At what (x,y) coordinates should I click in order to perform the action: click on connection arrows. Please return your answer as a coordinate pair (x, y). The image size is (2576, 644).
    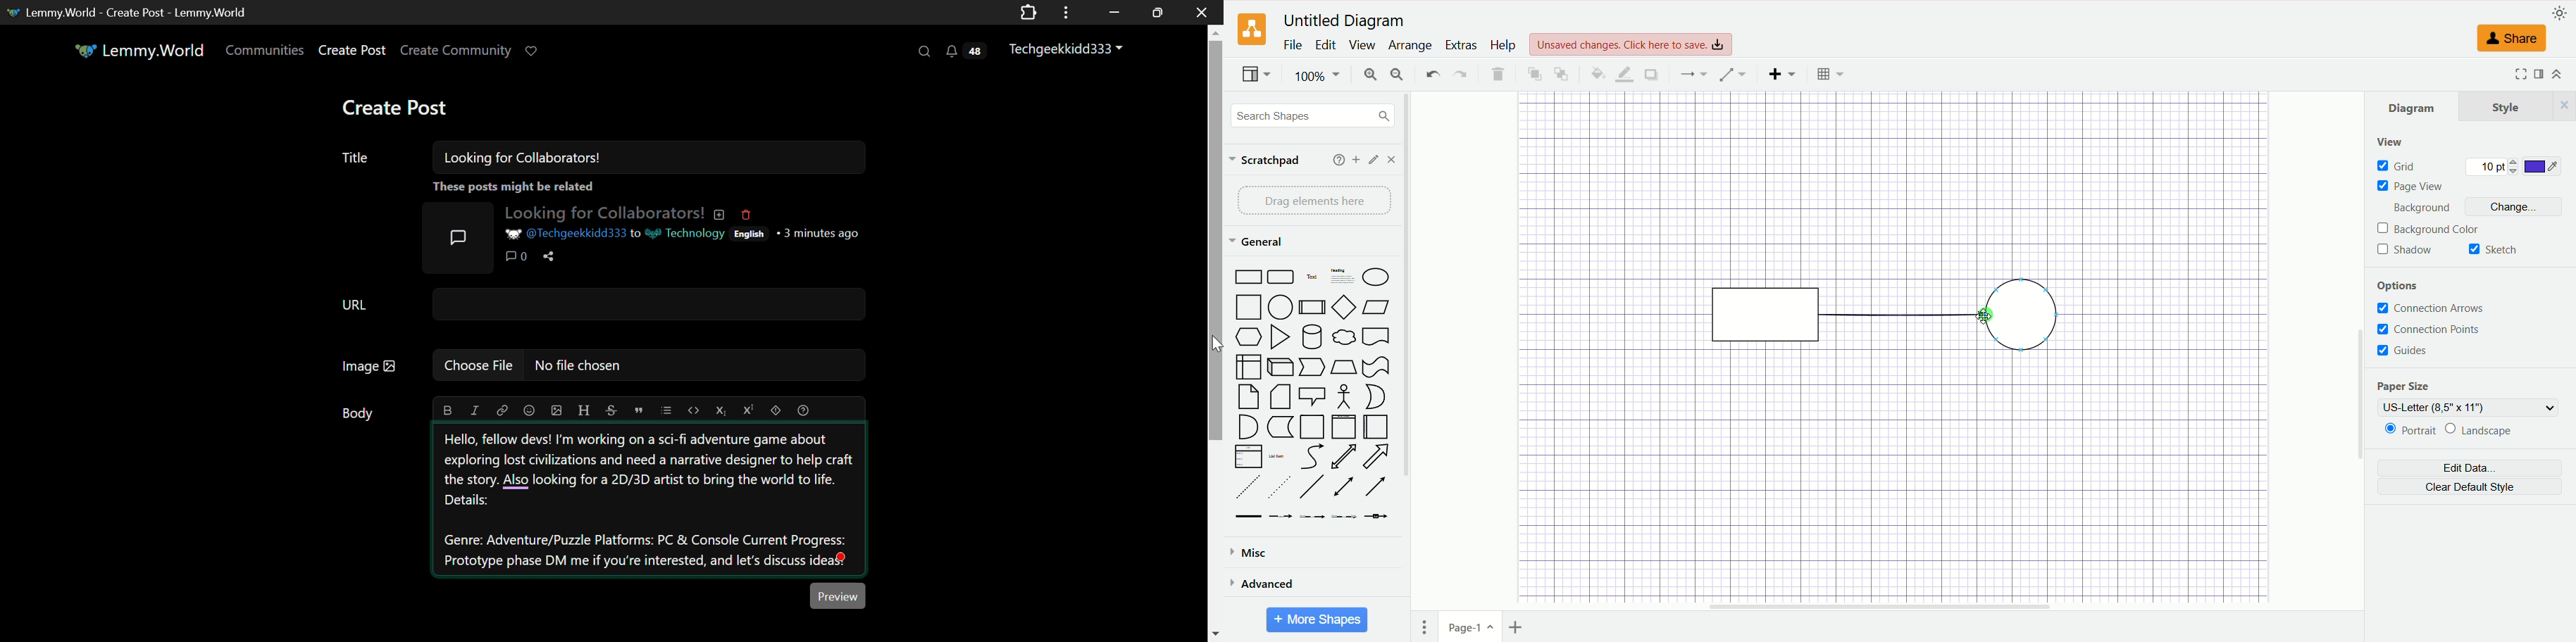
    Looking at the image, I should click on (2430, 308).